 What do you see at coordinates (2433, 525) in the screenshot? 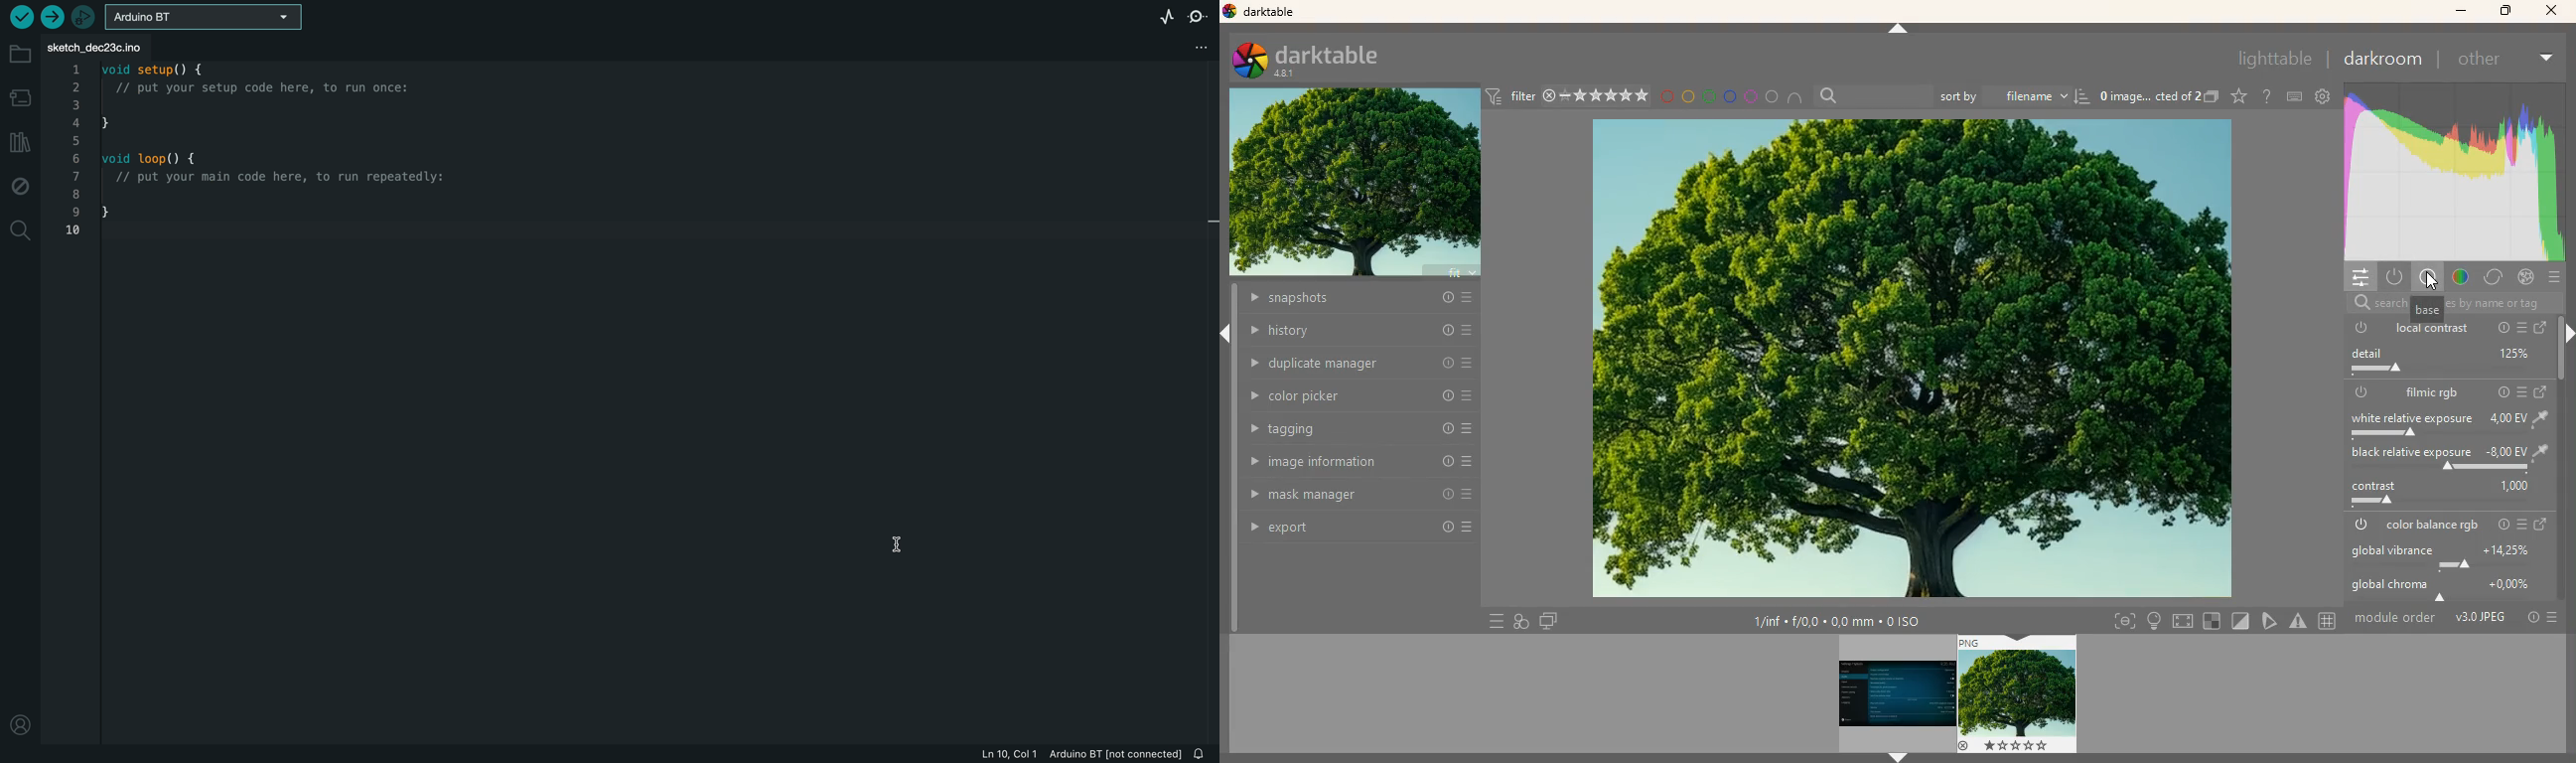
I see `color balance rgb` at bounding box center [2433, 525].